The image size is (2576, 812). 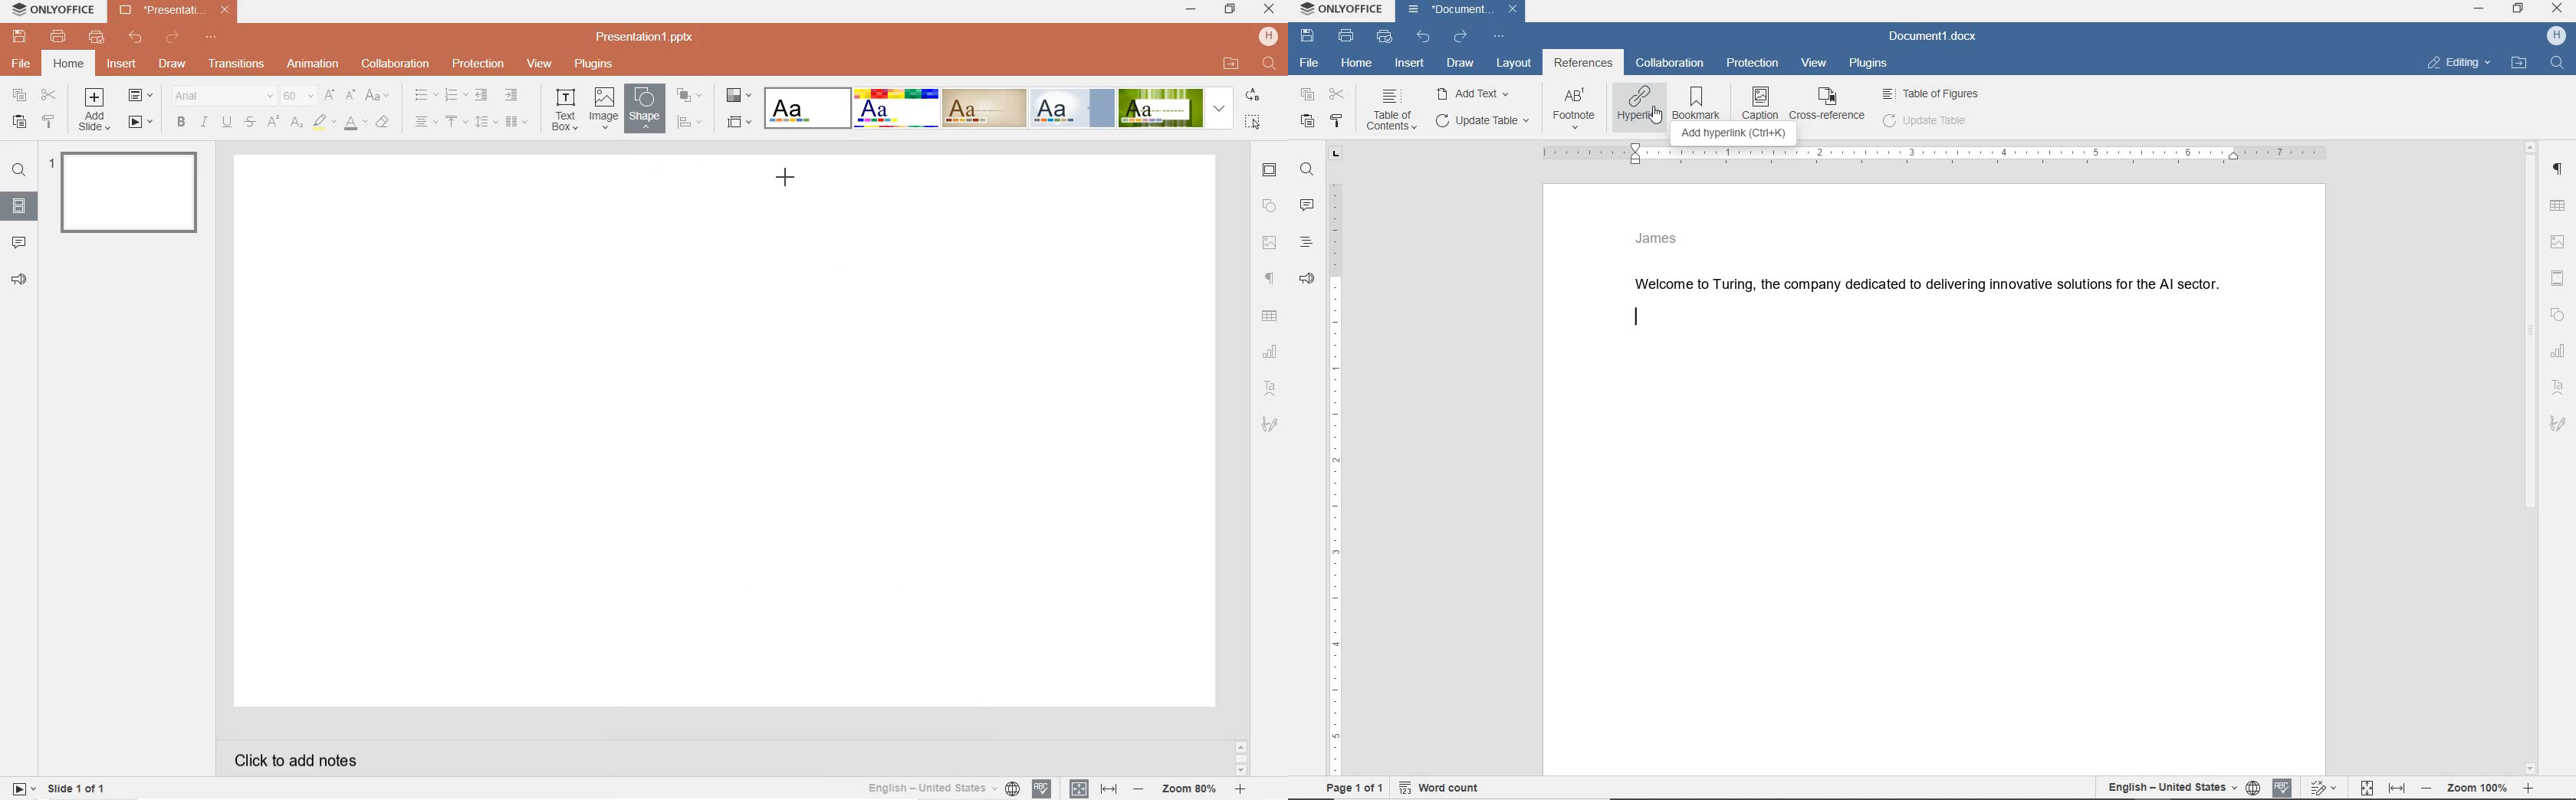 I want to click on chart, so click(x=2559, y=353).